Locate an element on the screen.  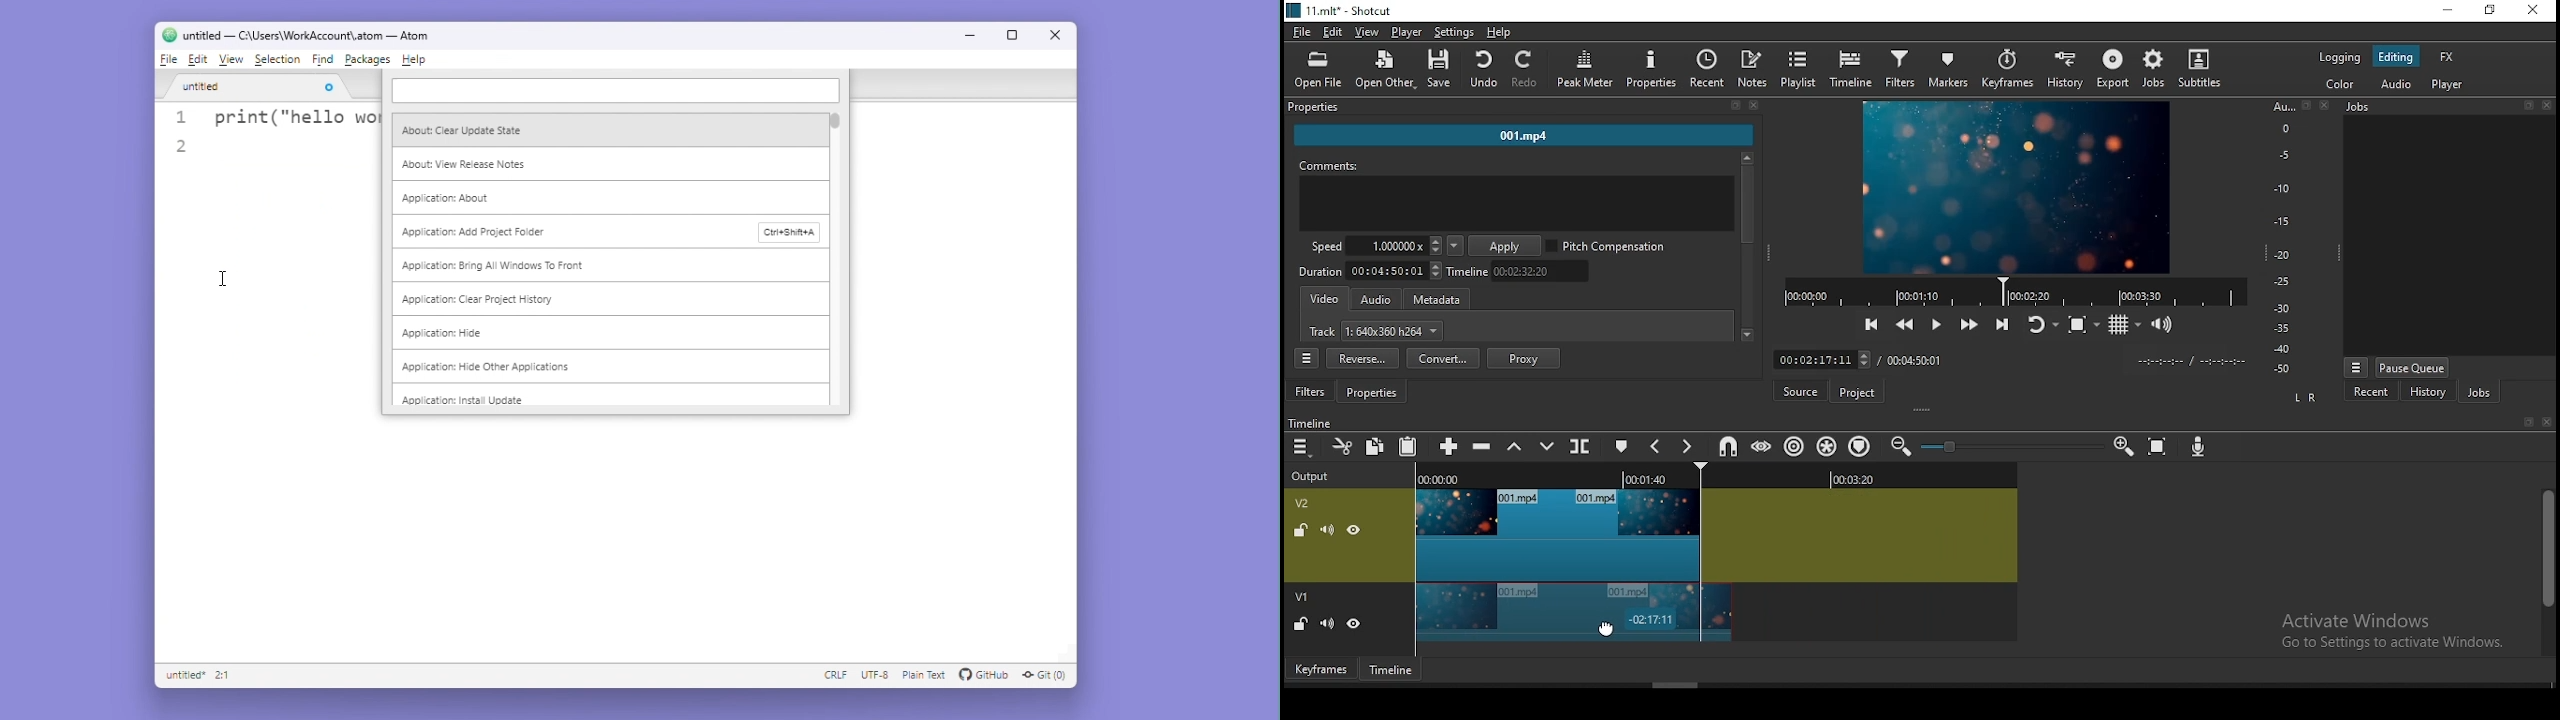
TIME is located at coordinates (2191, 361).